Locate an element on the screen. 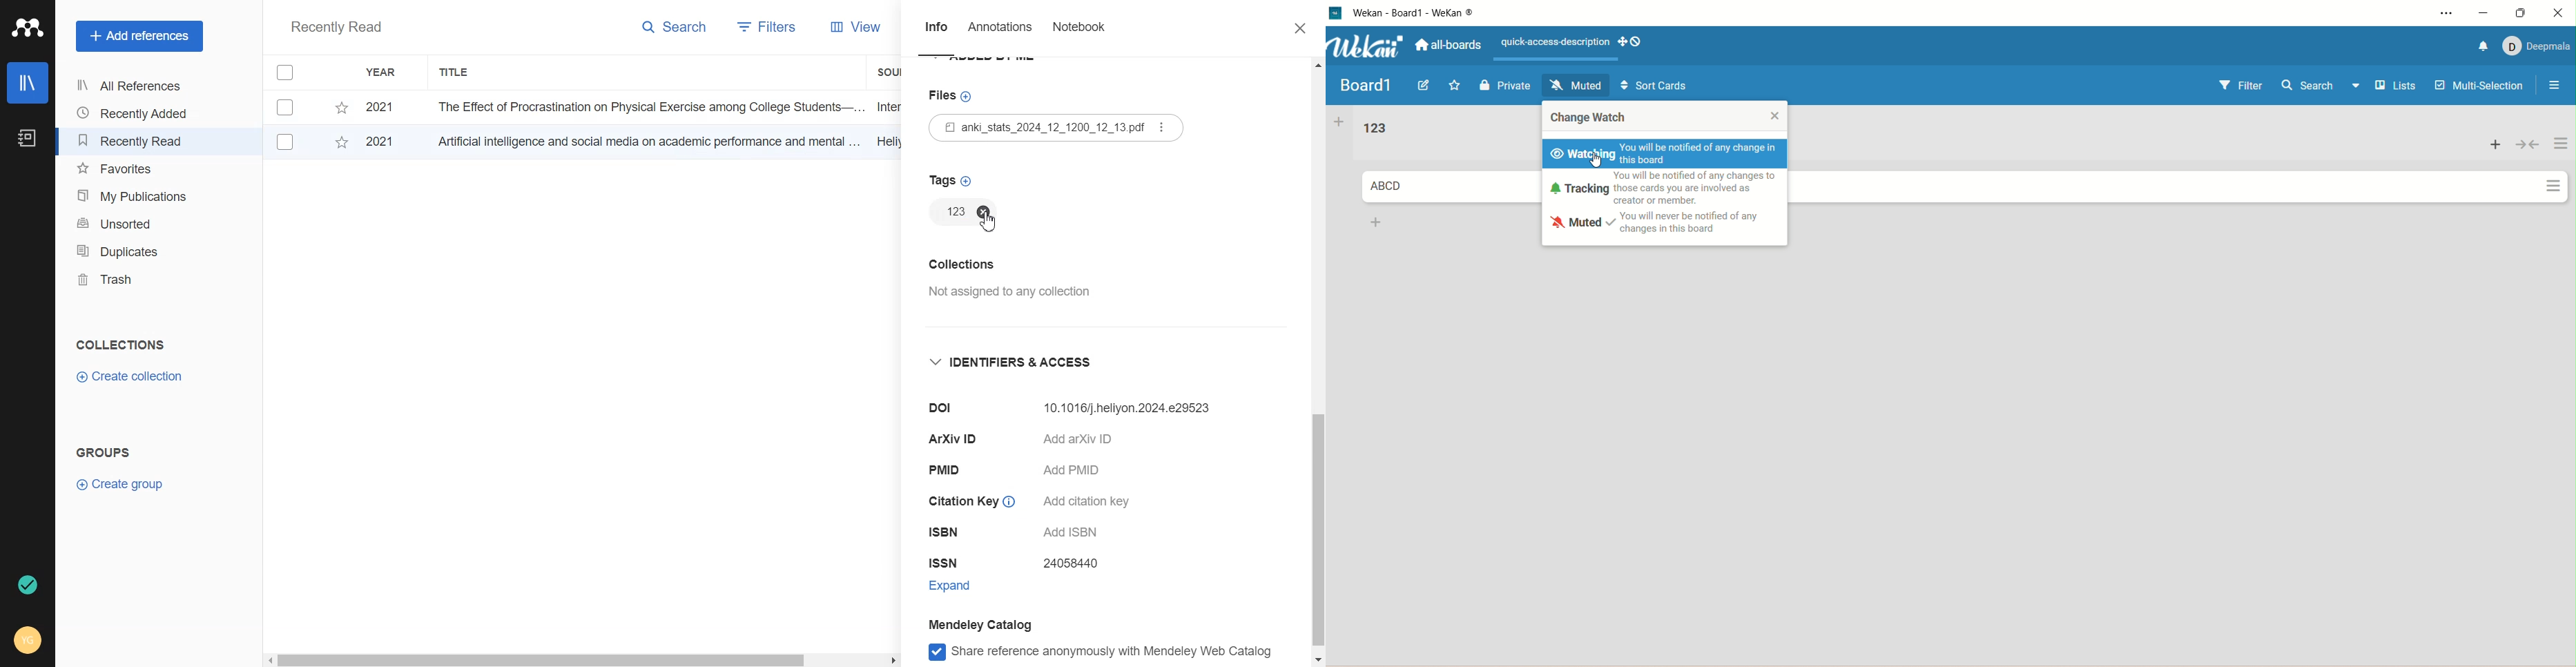  wekan-wekan is located at coordinates (1414, 13).